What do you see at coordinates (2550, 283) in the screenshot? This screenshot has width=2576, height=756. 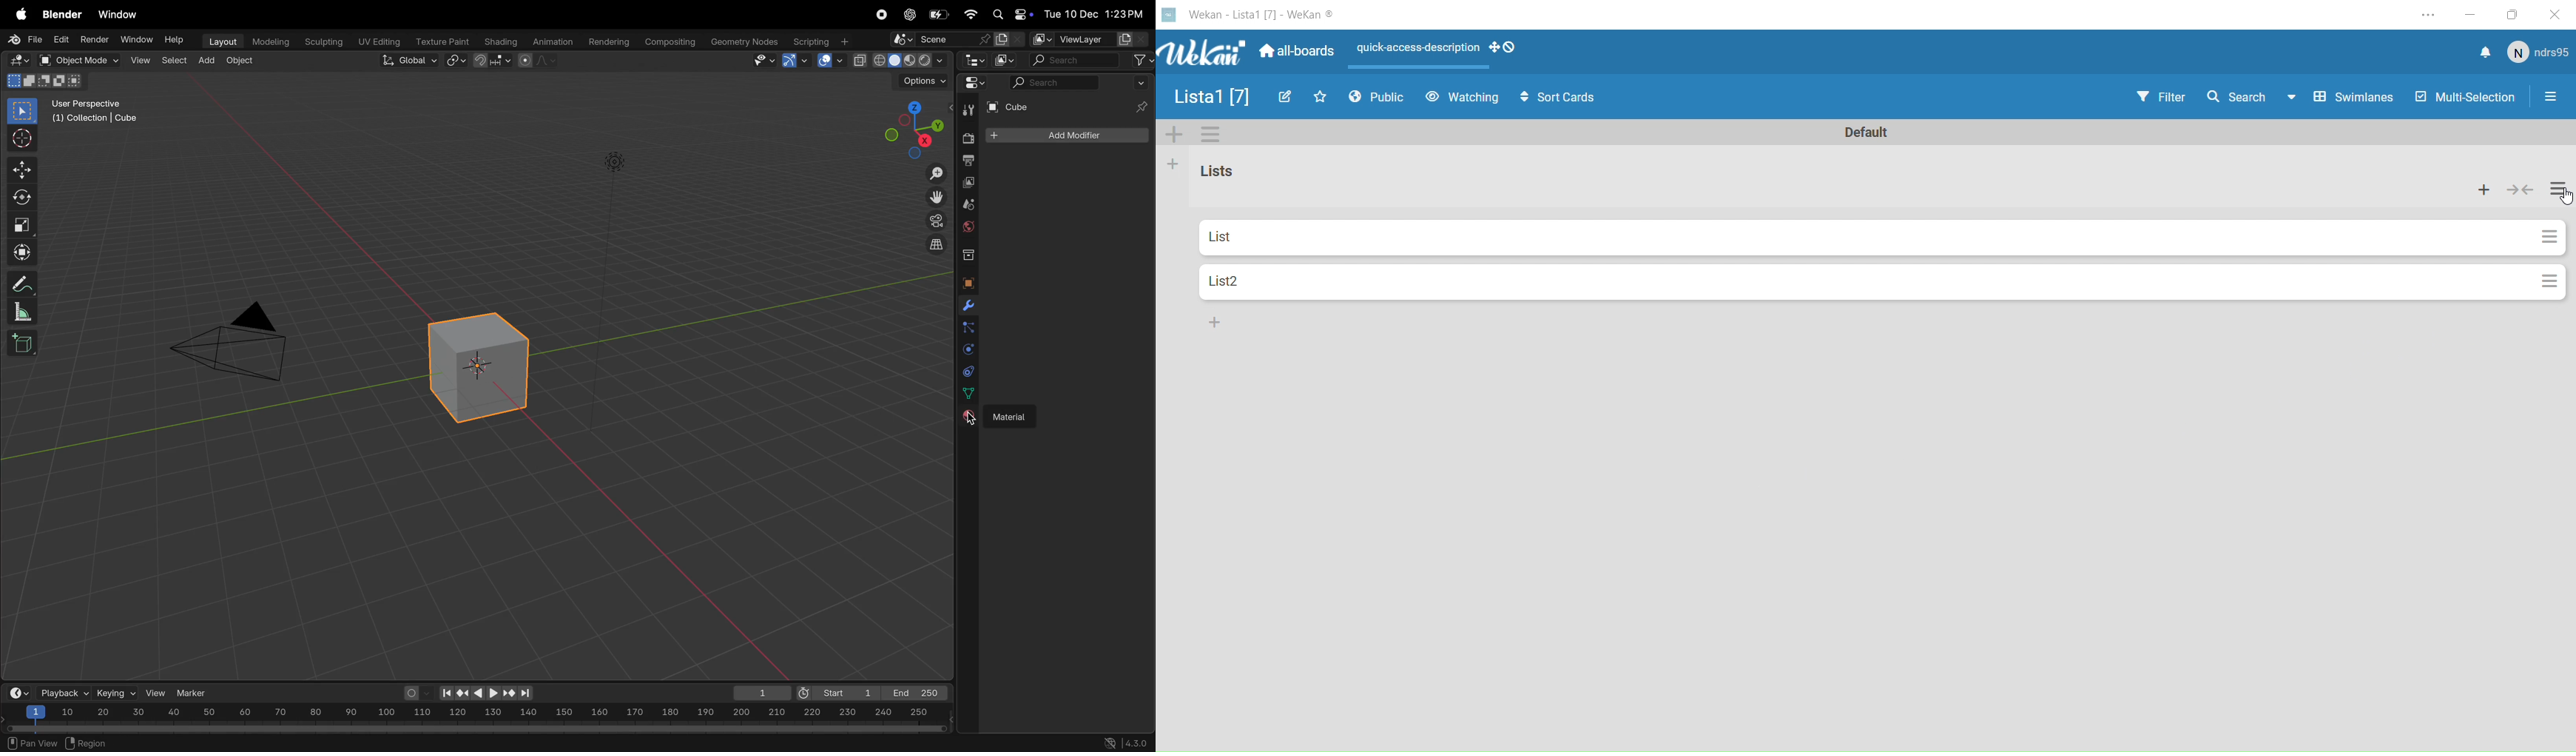 I see `actions` at bounding box center [2550, 283].